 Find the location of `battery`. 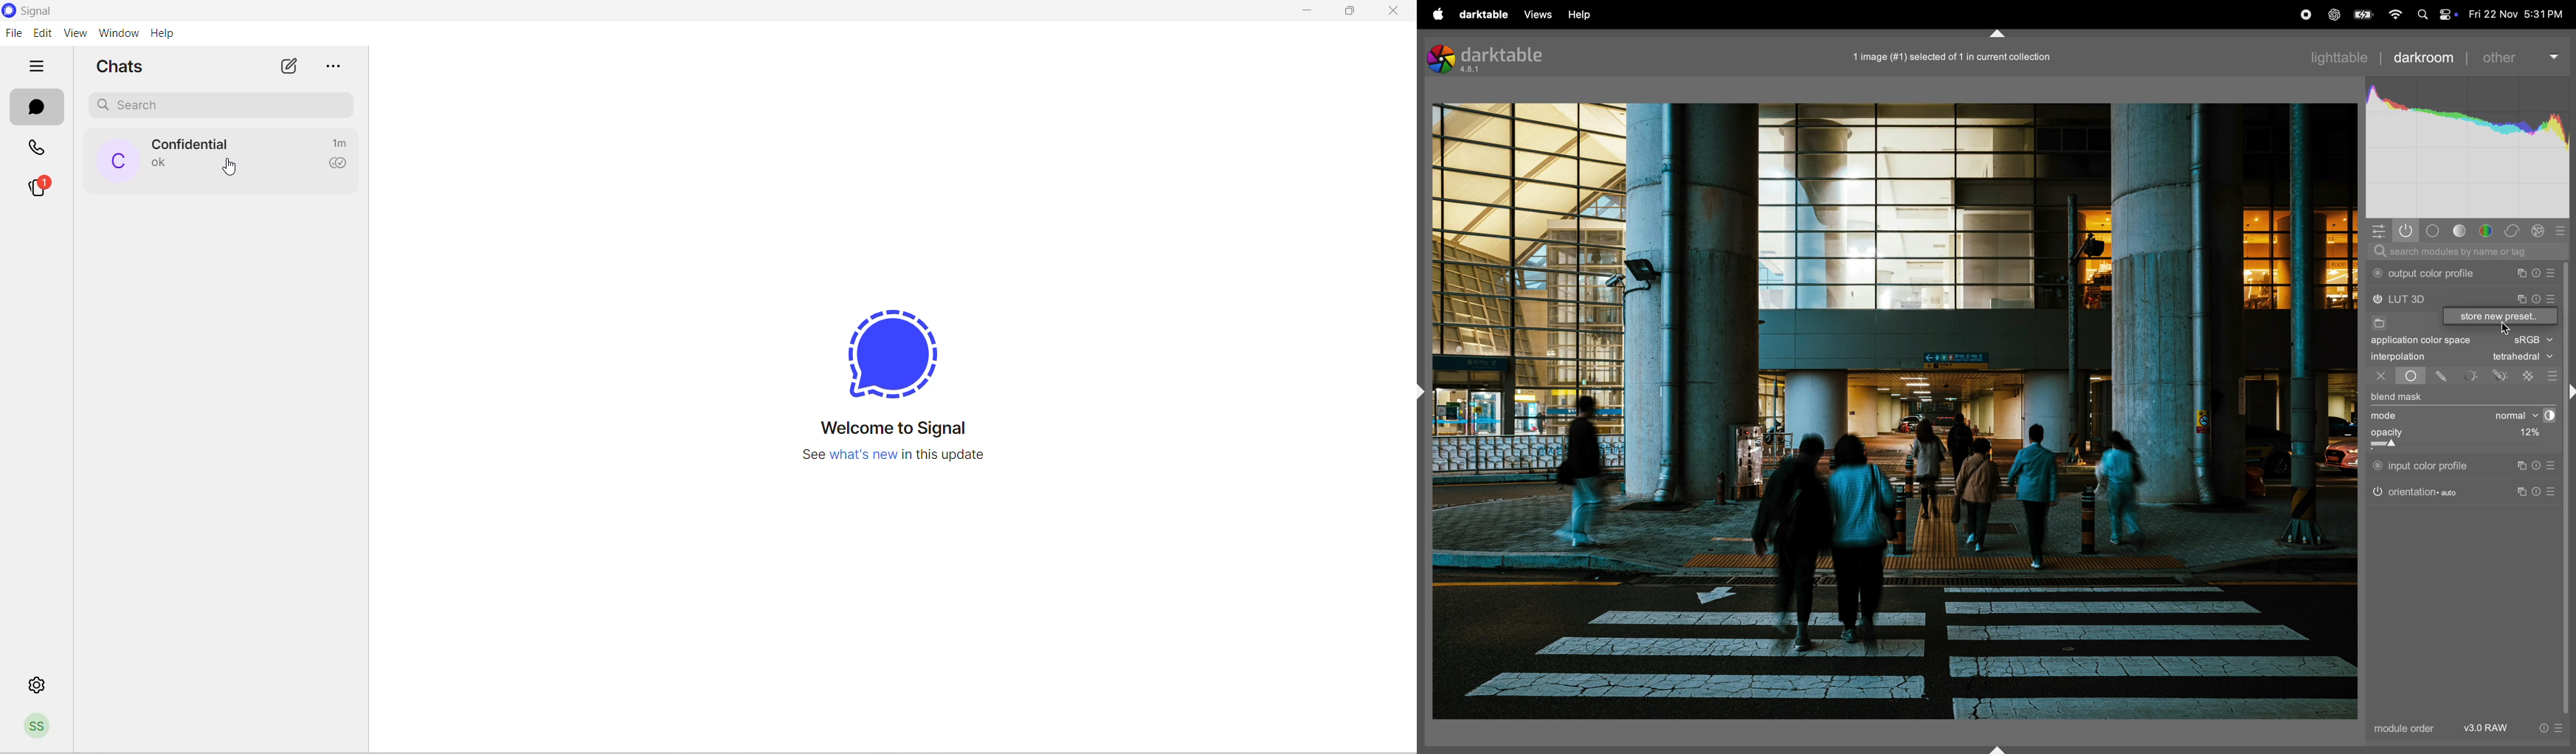

battery is located at coordinates (2362, 15).